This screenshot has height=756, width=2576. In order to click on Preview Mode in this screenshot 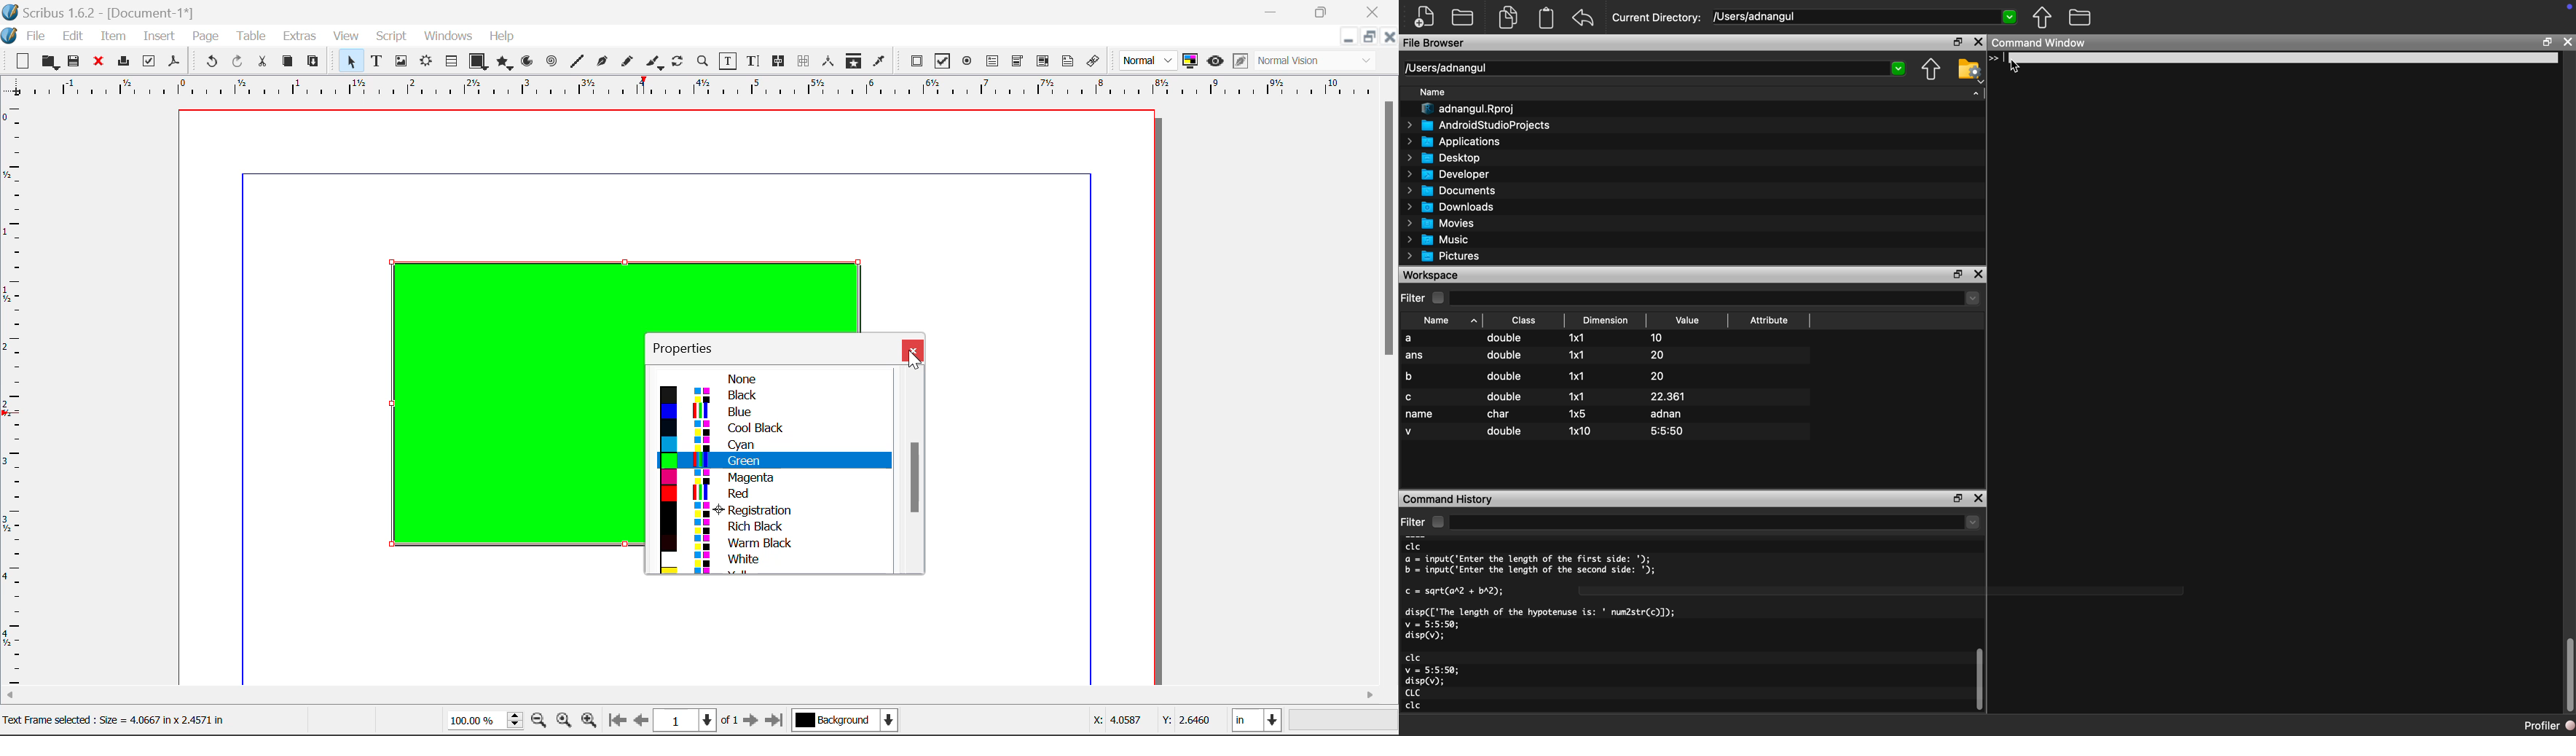, I will do `click(1215, 61)`.